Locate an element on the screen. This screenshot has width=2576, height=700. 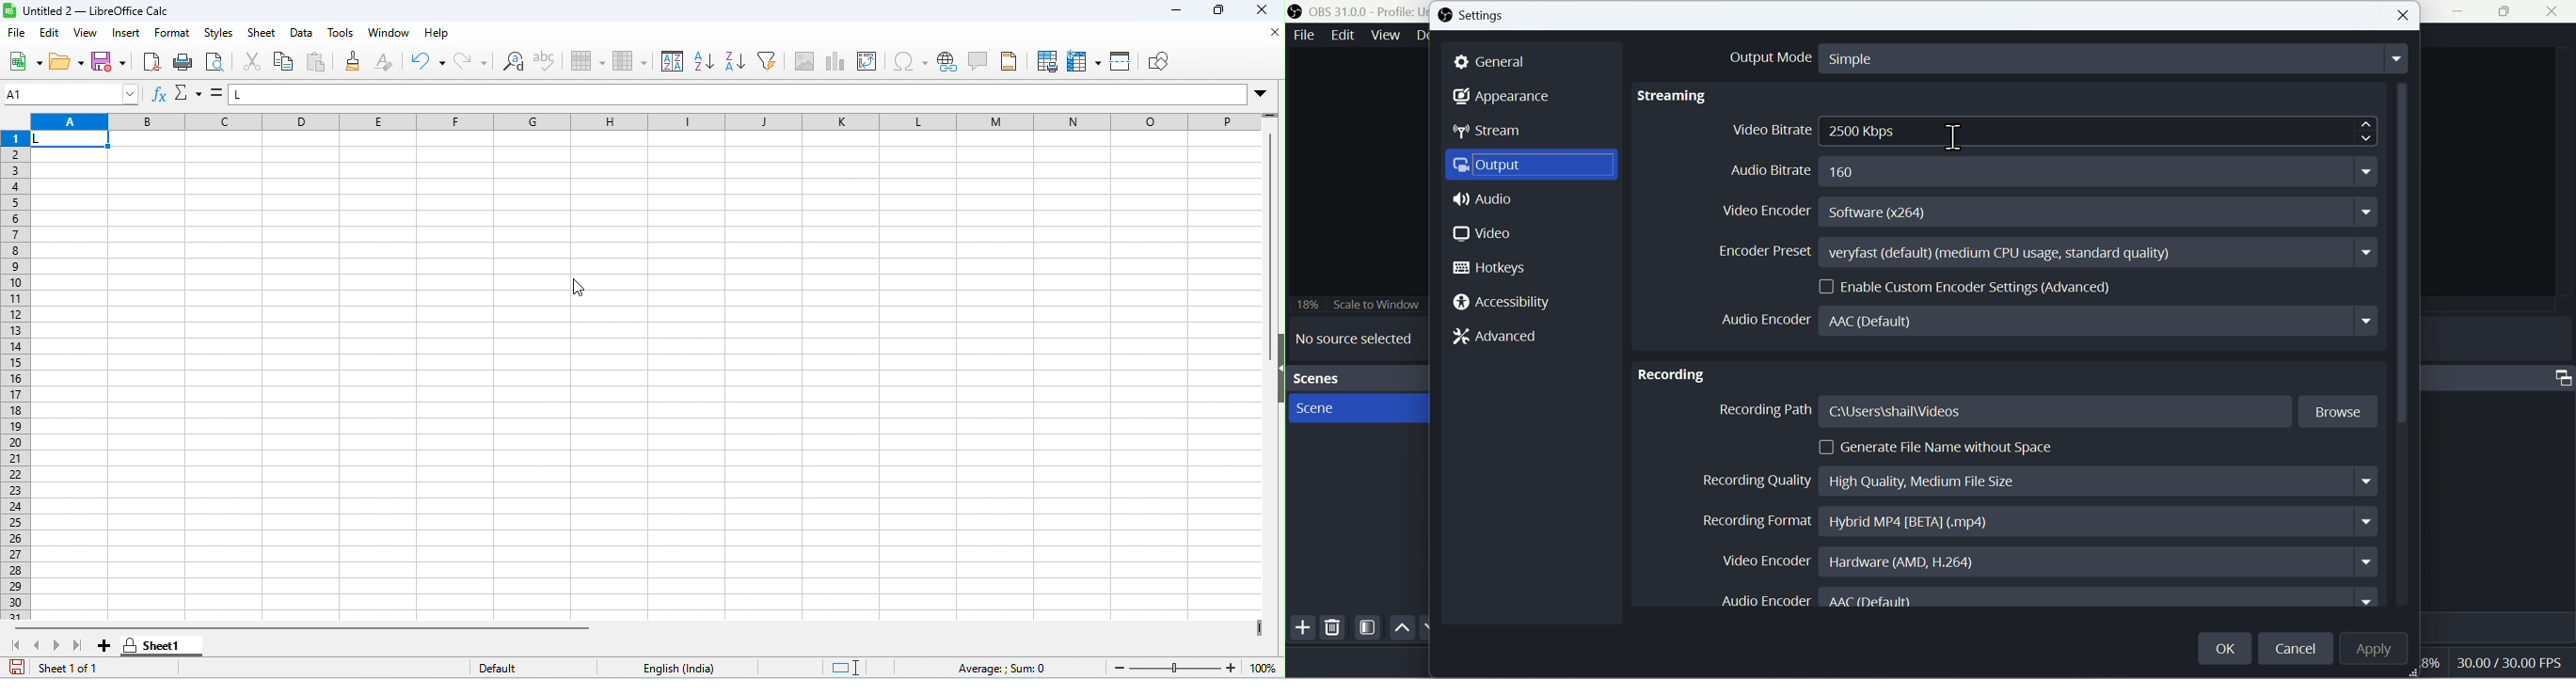
Video is located at coordinates (1484, 233).